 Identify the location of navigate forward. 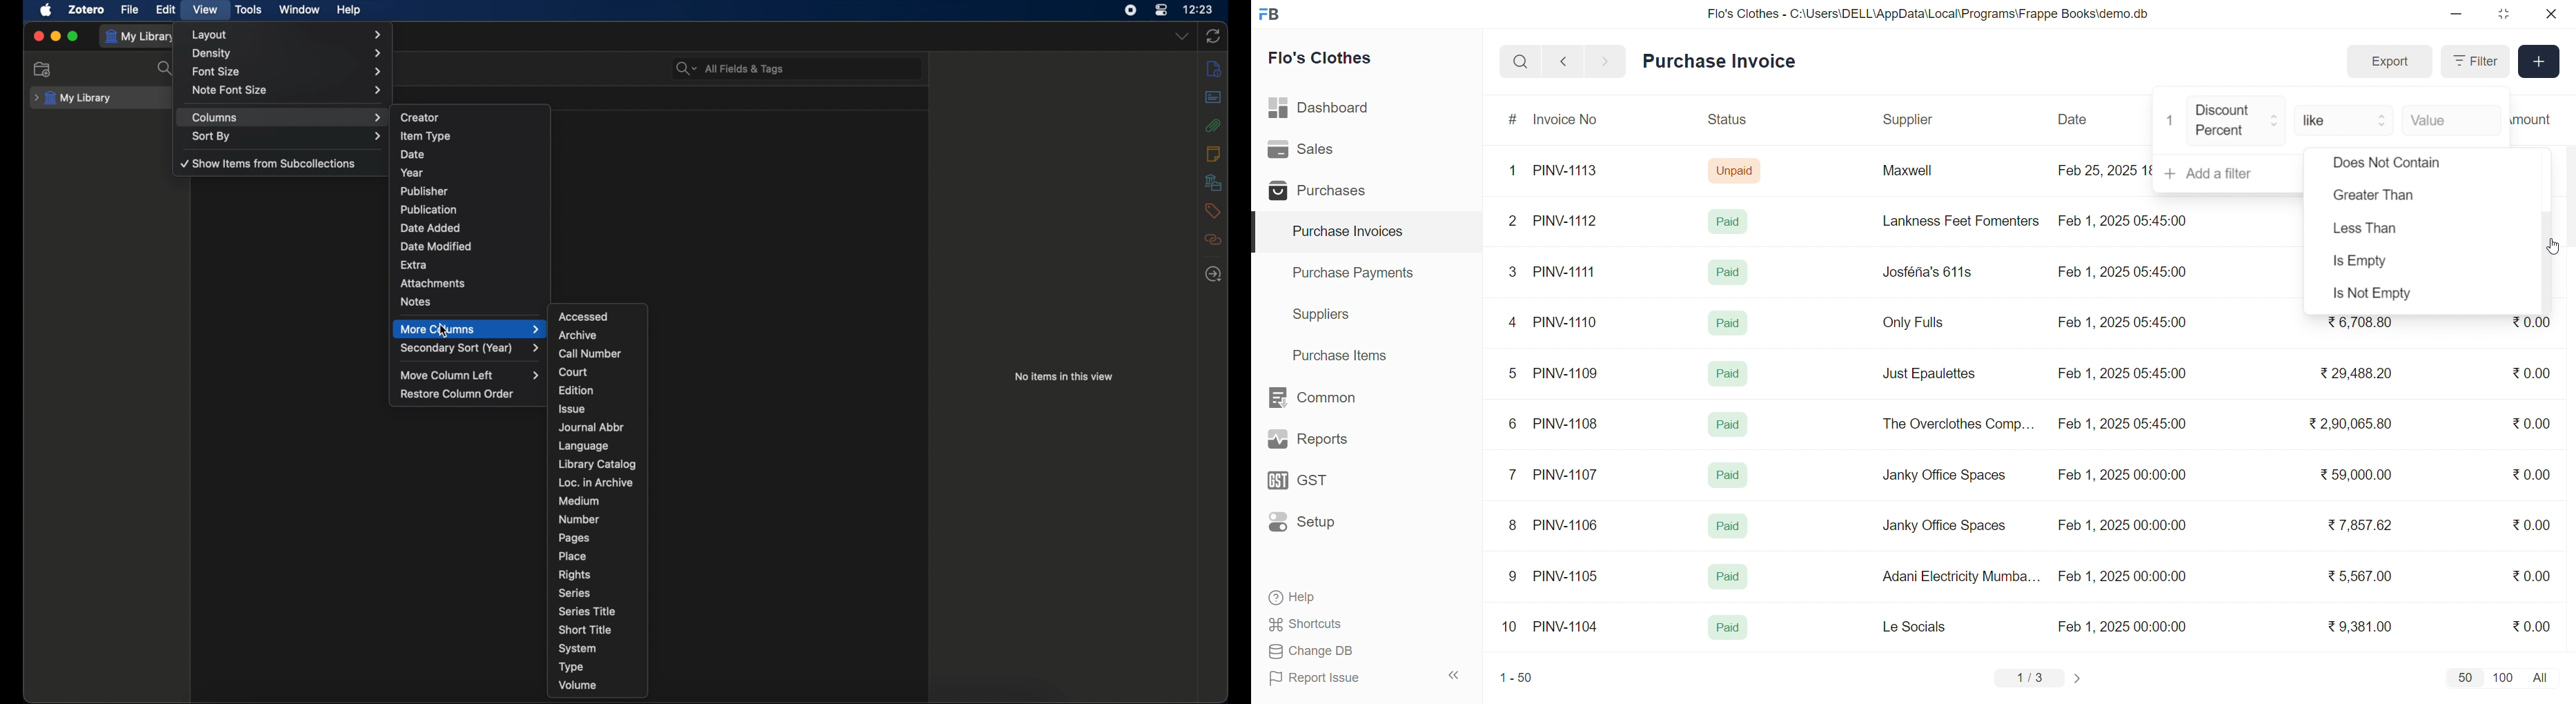
(1606, 60).